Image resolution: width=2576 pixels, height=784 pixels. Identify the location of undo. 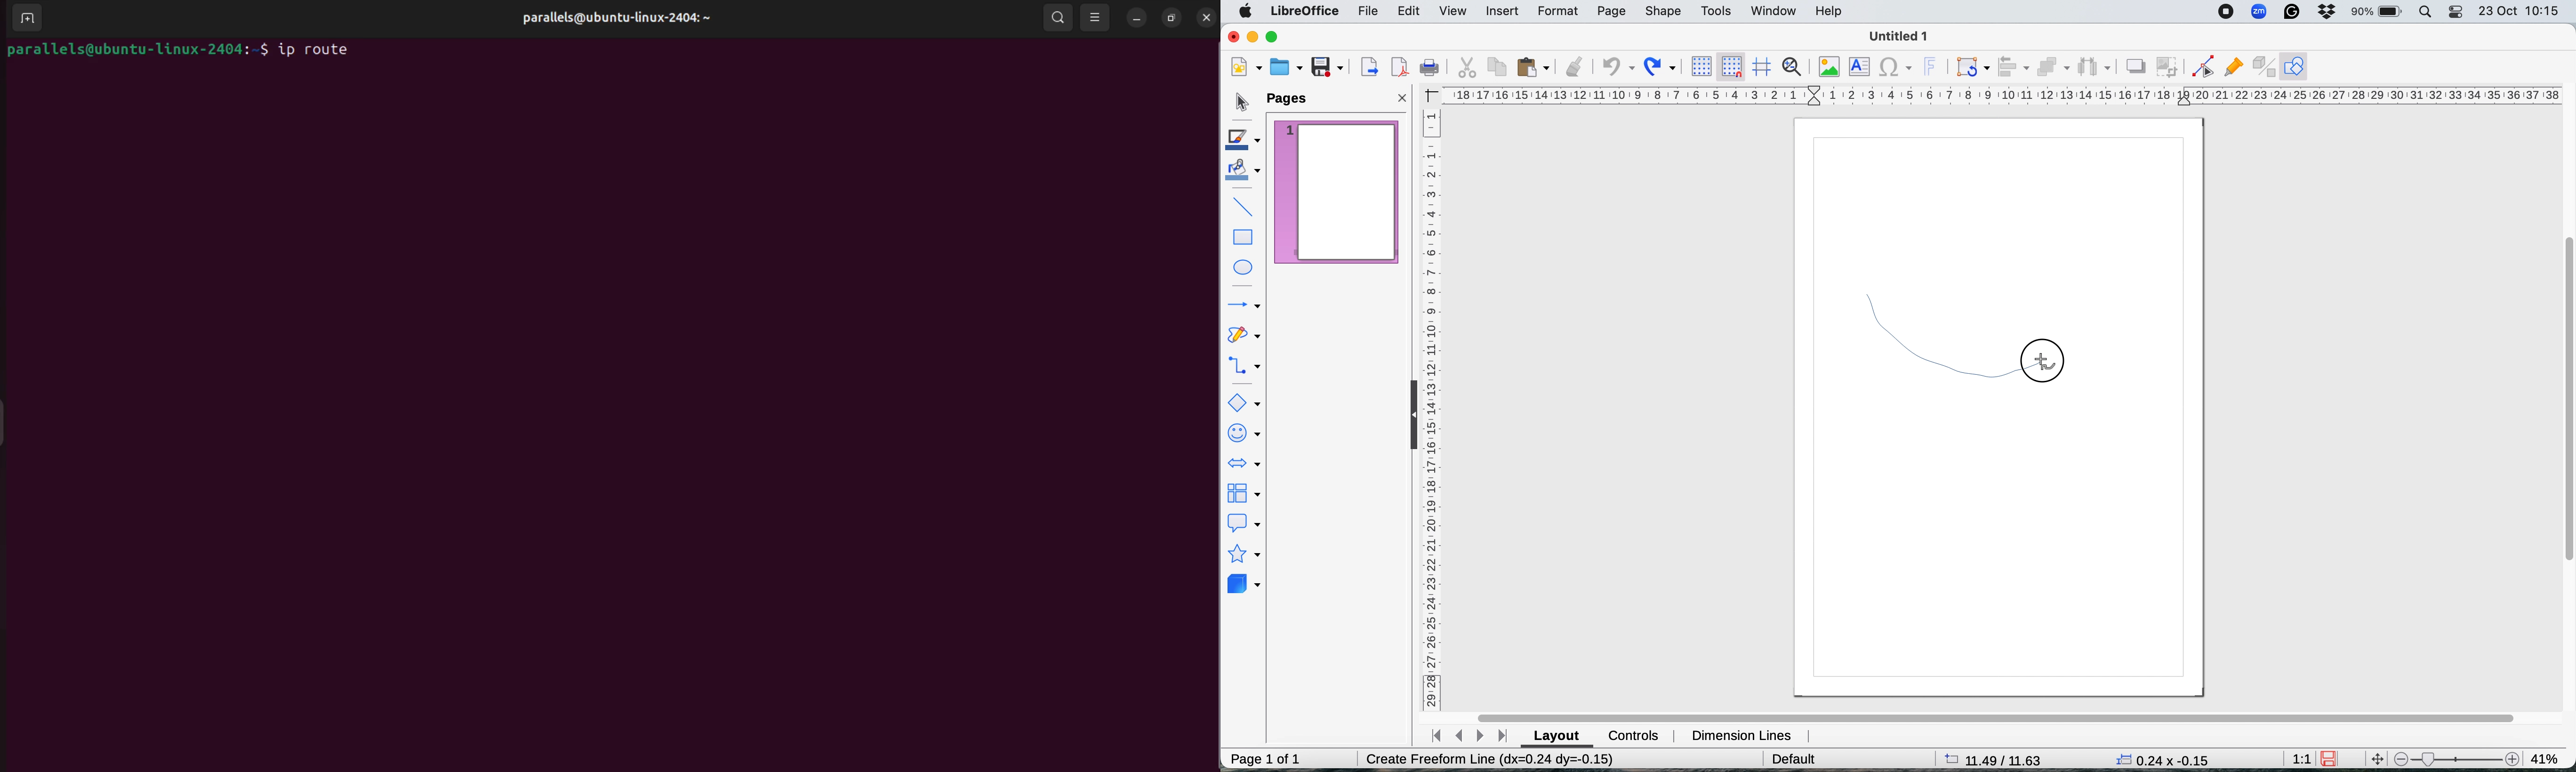
(1618, 68).